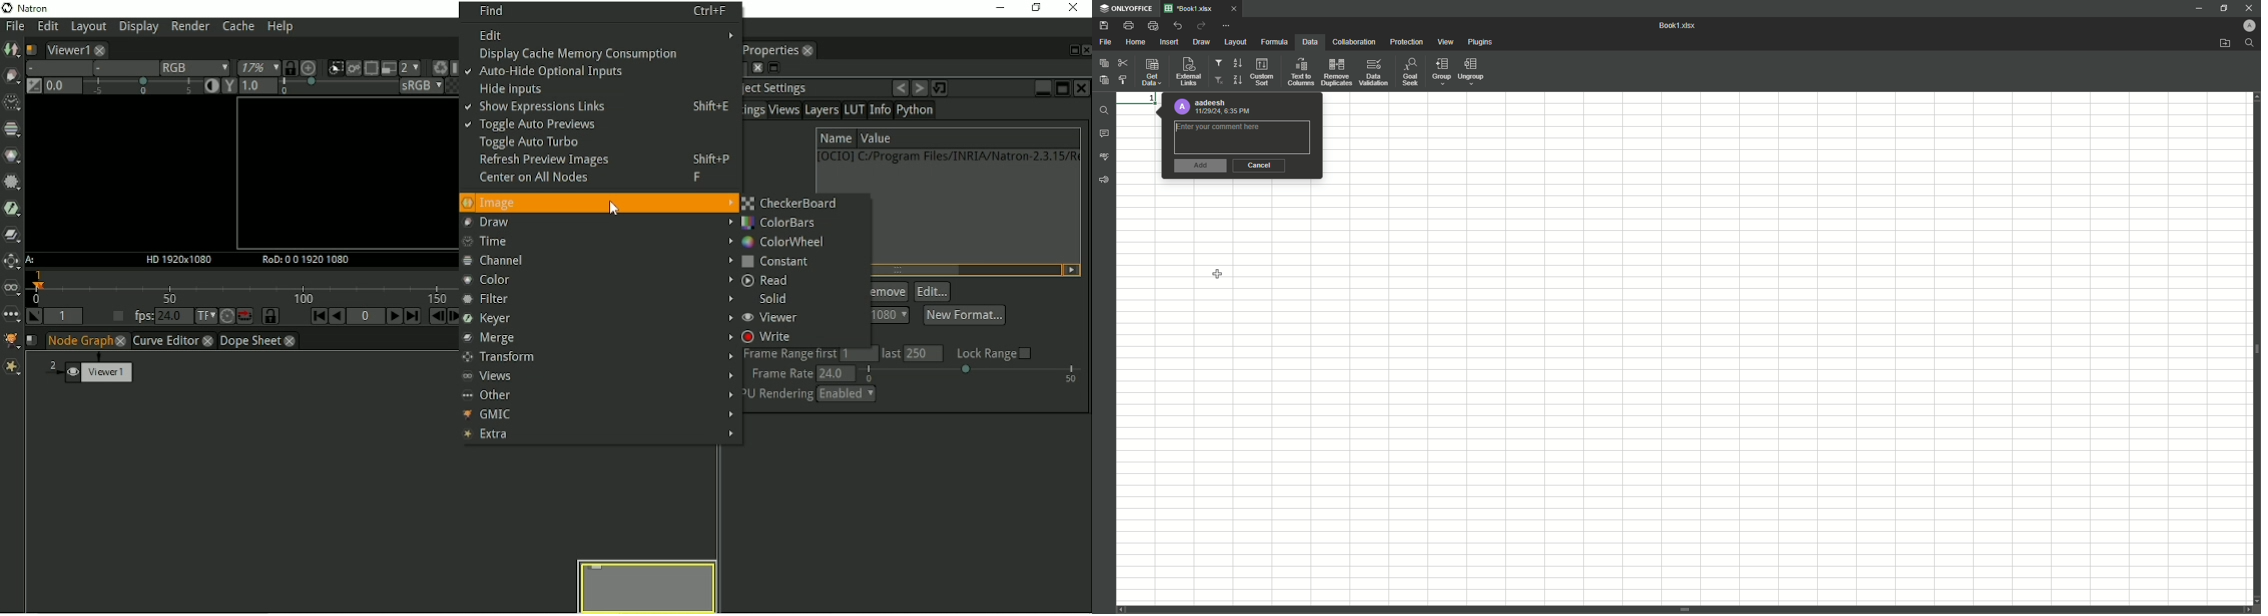  What do you see at coordinates (1105, 183) in the screenshot?
I see `Feedback` at bounding box center [1105, 183].